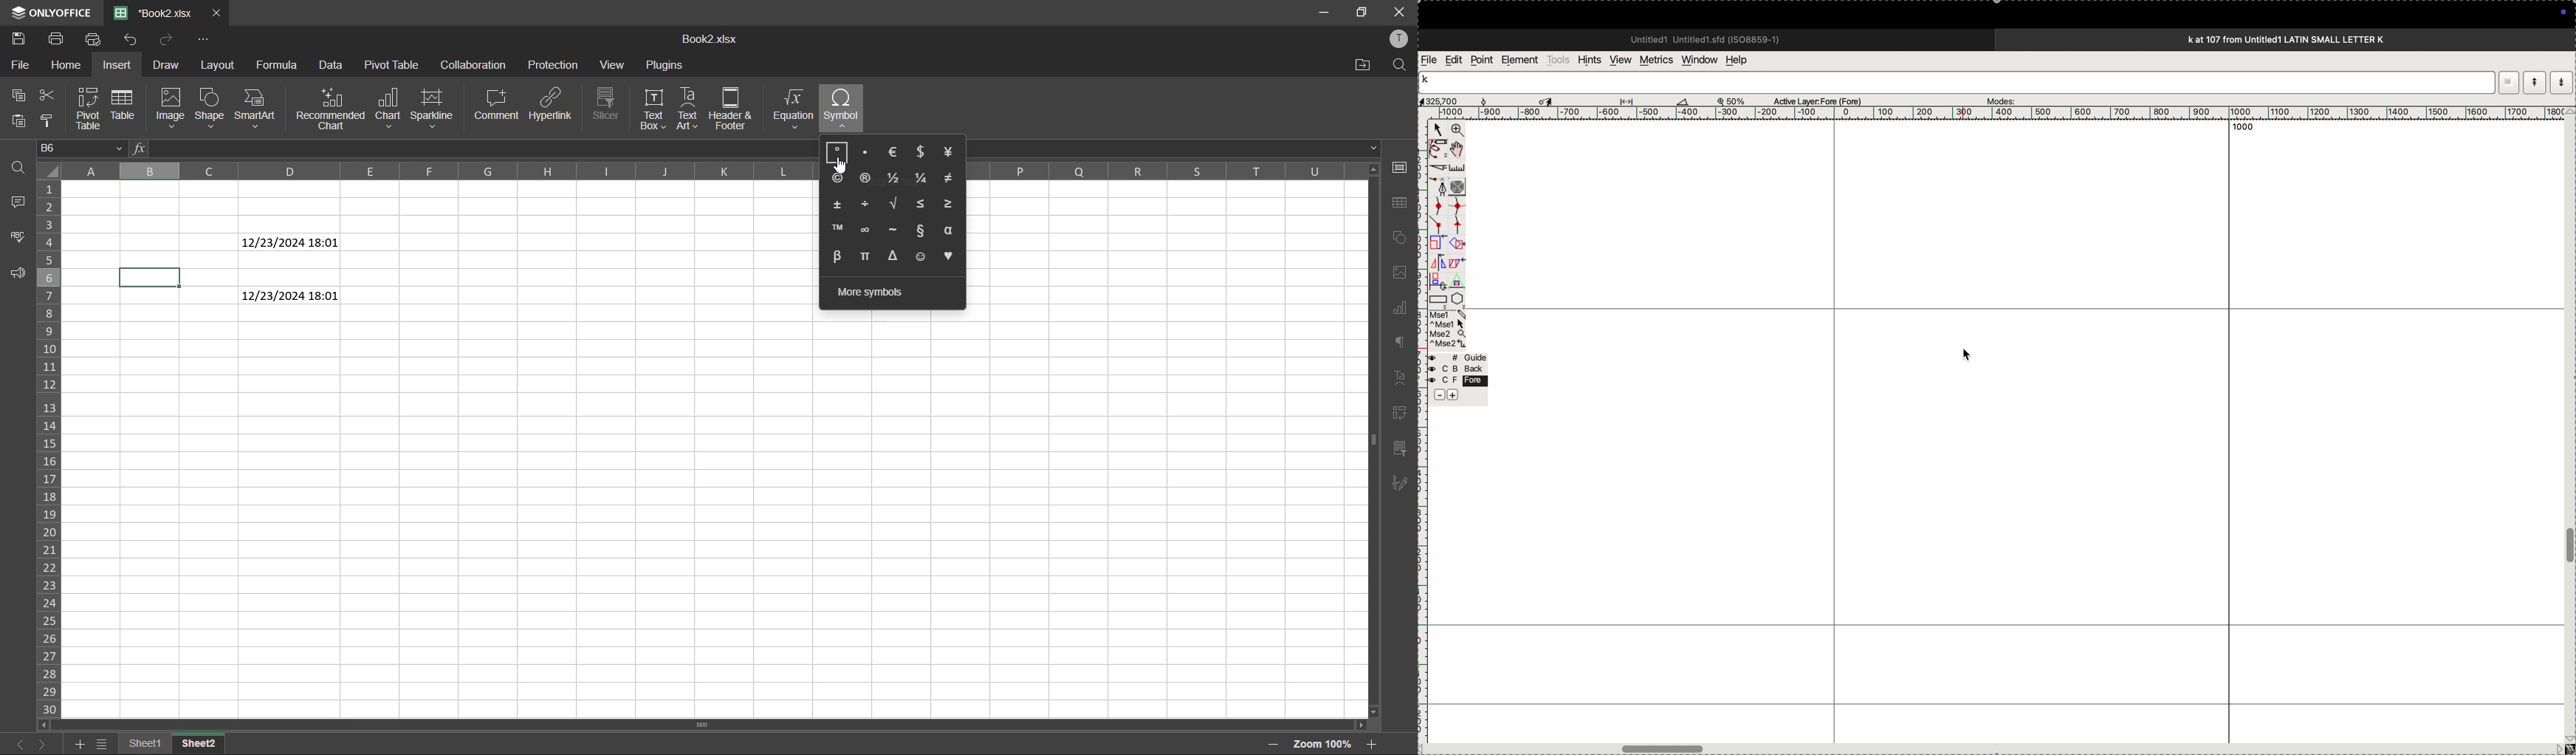 This screenshot has width=2576, height=756. What do you see at coordinates (1360, 66) in the screenshot?
I see `open location` at bounding box center [1360, 66].